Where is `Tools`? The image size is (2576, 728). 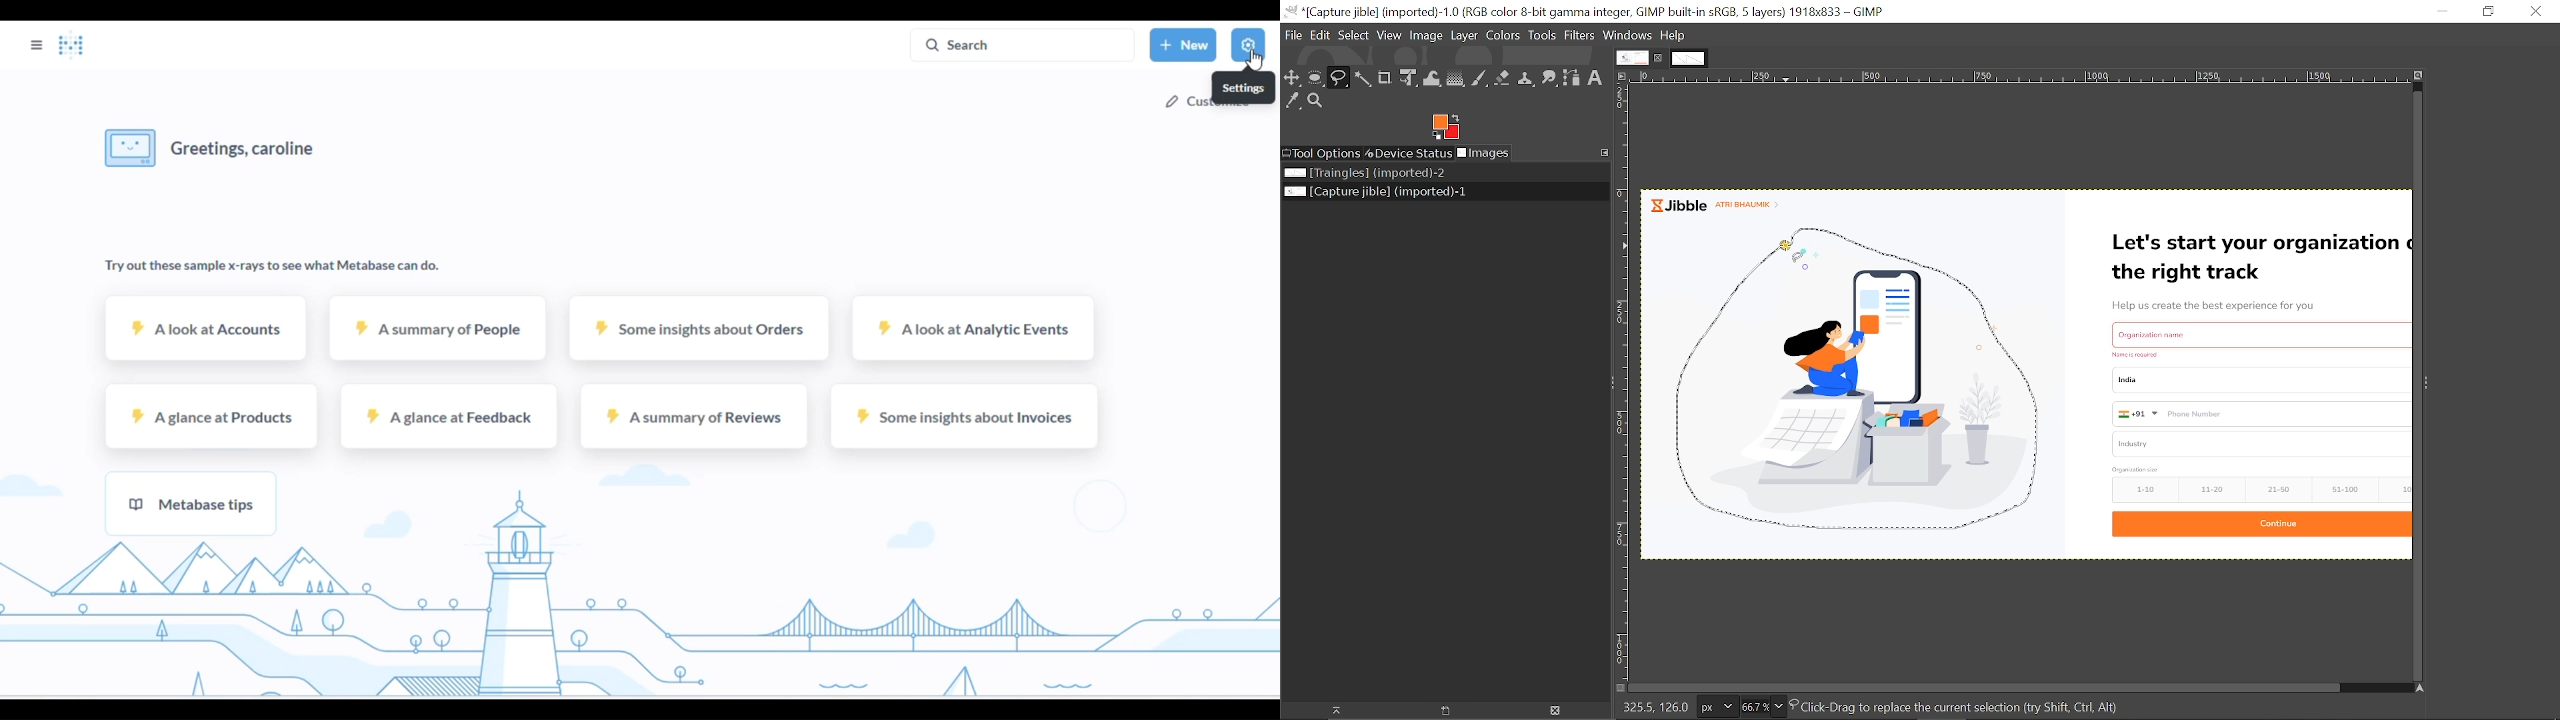
Tools is located at coordinates (1542, 36).